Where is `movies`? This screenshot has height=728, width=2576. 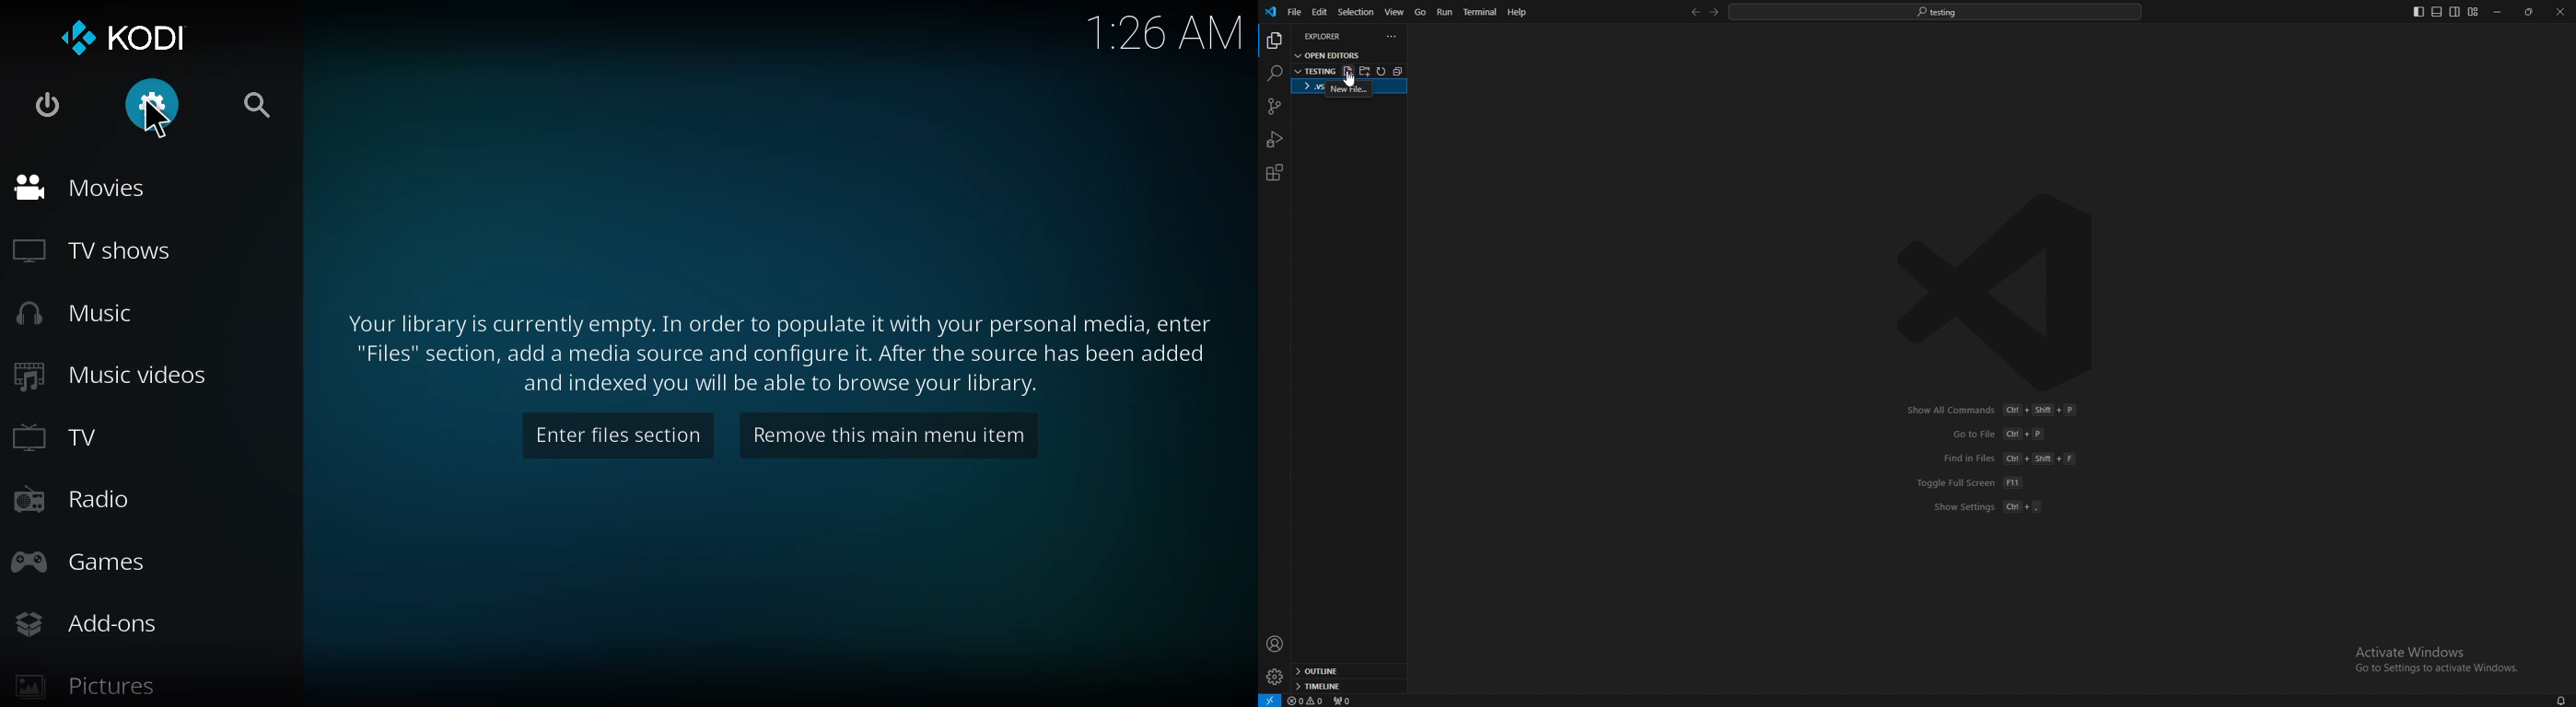 movies is located at coordinates (82, 187).